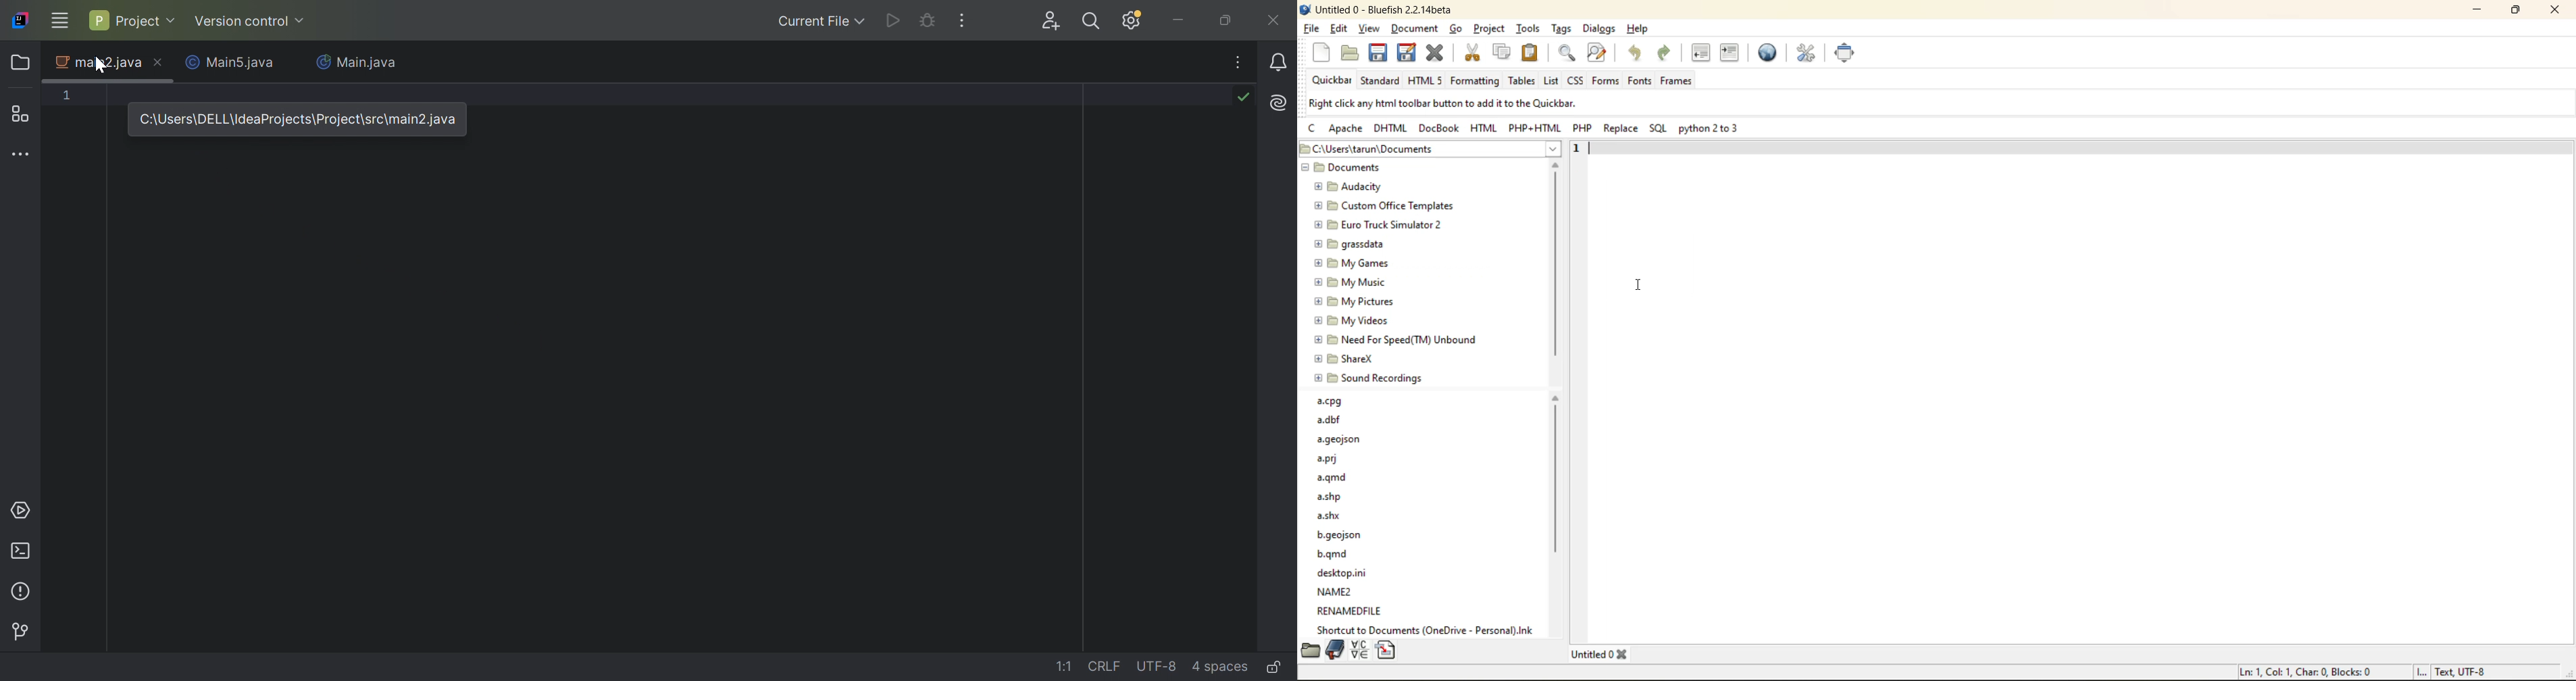 This screenshot has height=700, width=2576. I want to click on html 5, so click(1425, 80).